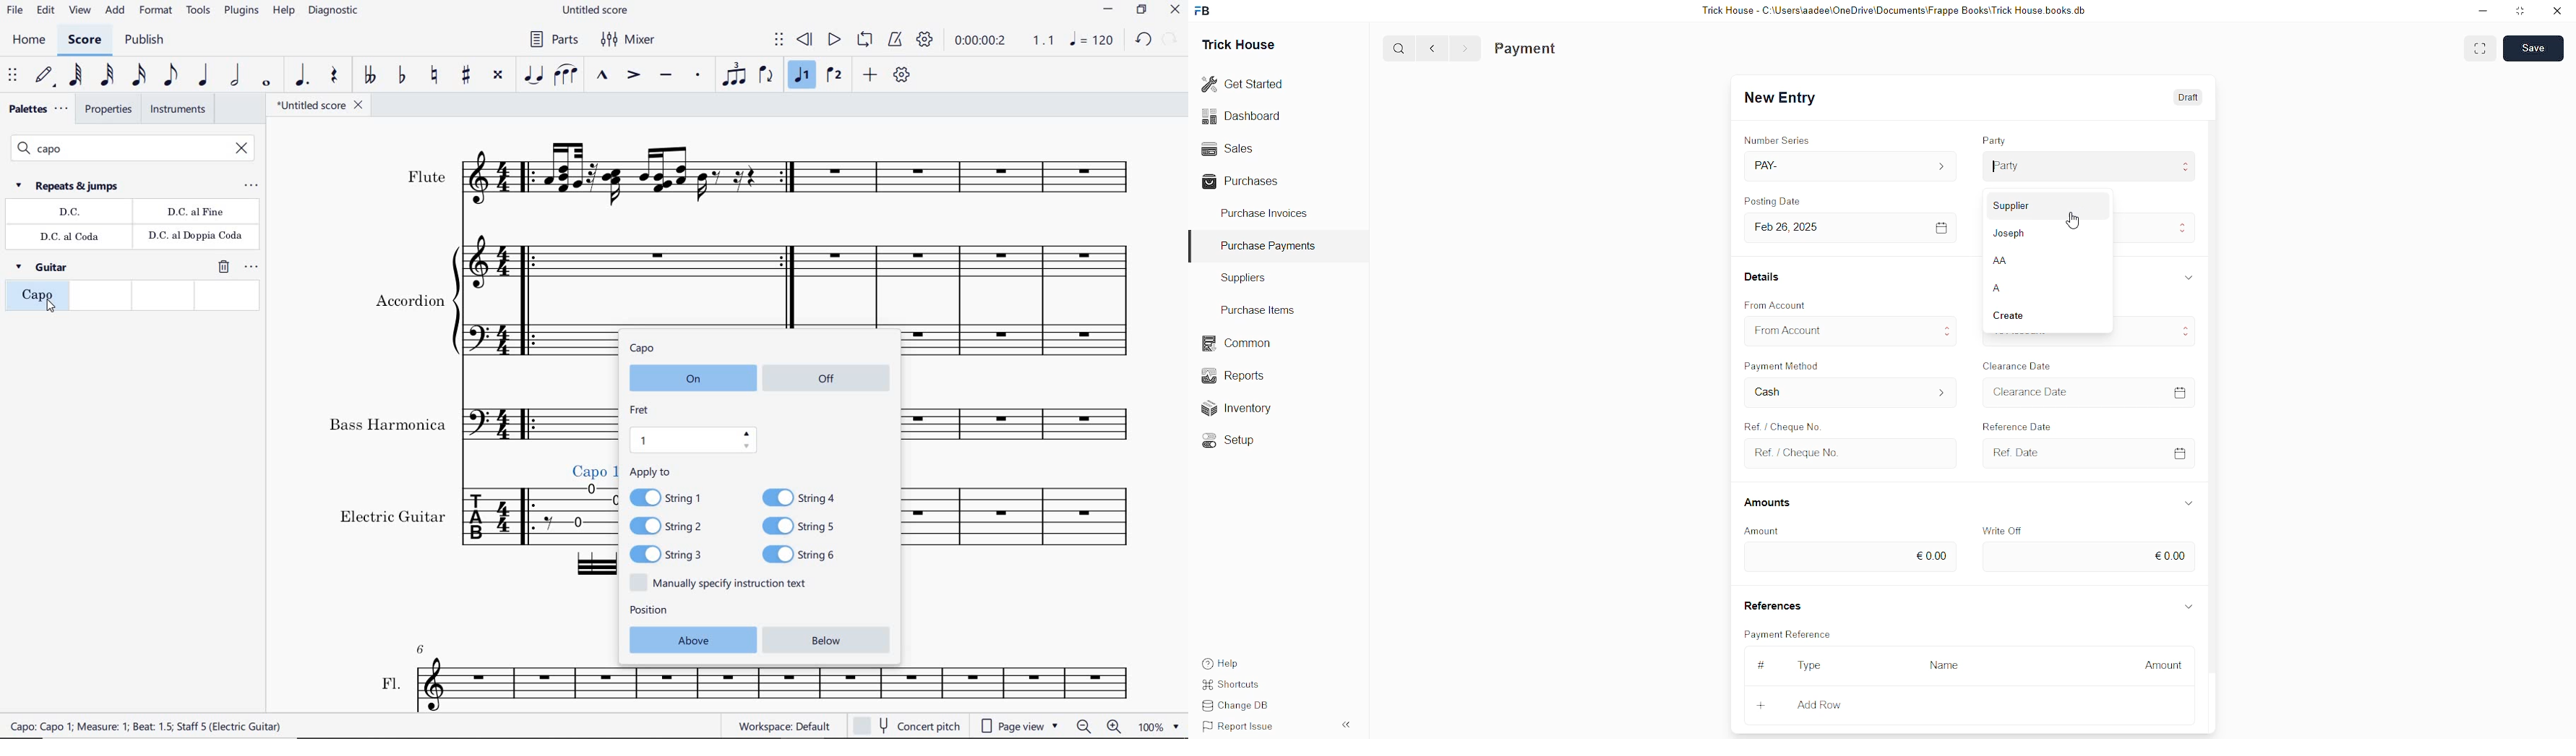  What do you see at coordinates (2164, 665) in the screenshot?
I see `Amount` at bounding box center [2164, 665].